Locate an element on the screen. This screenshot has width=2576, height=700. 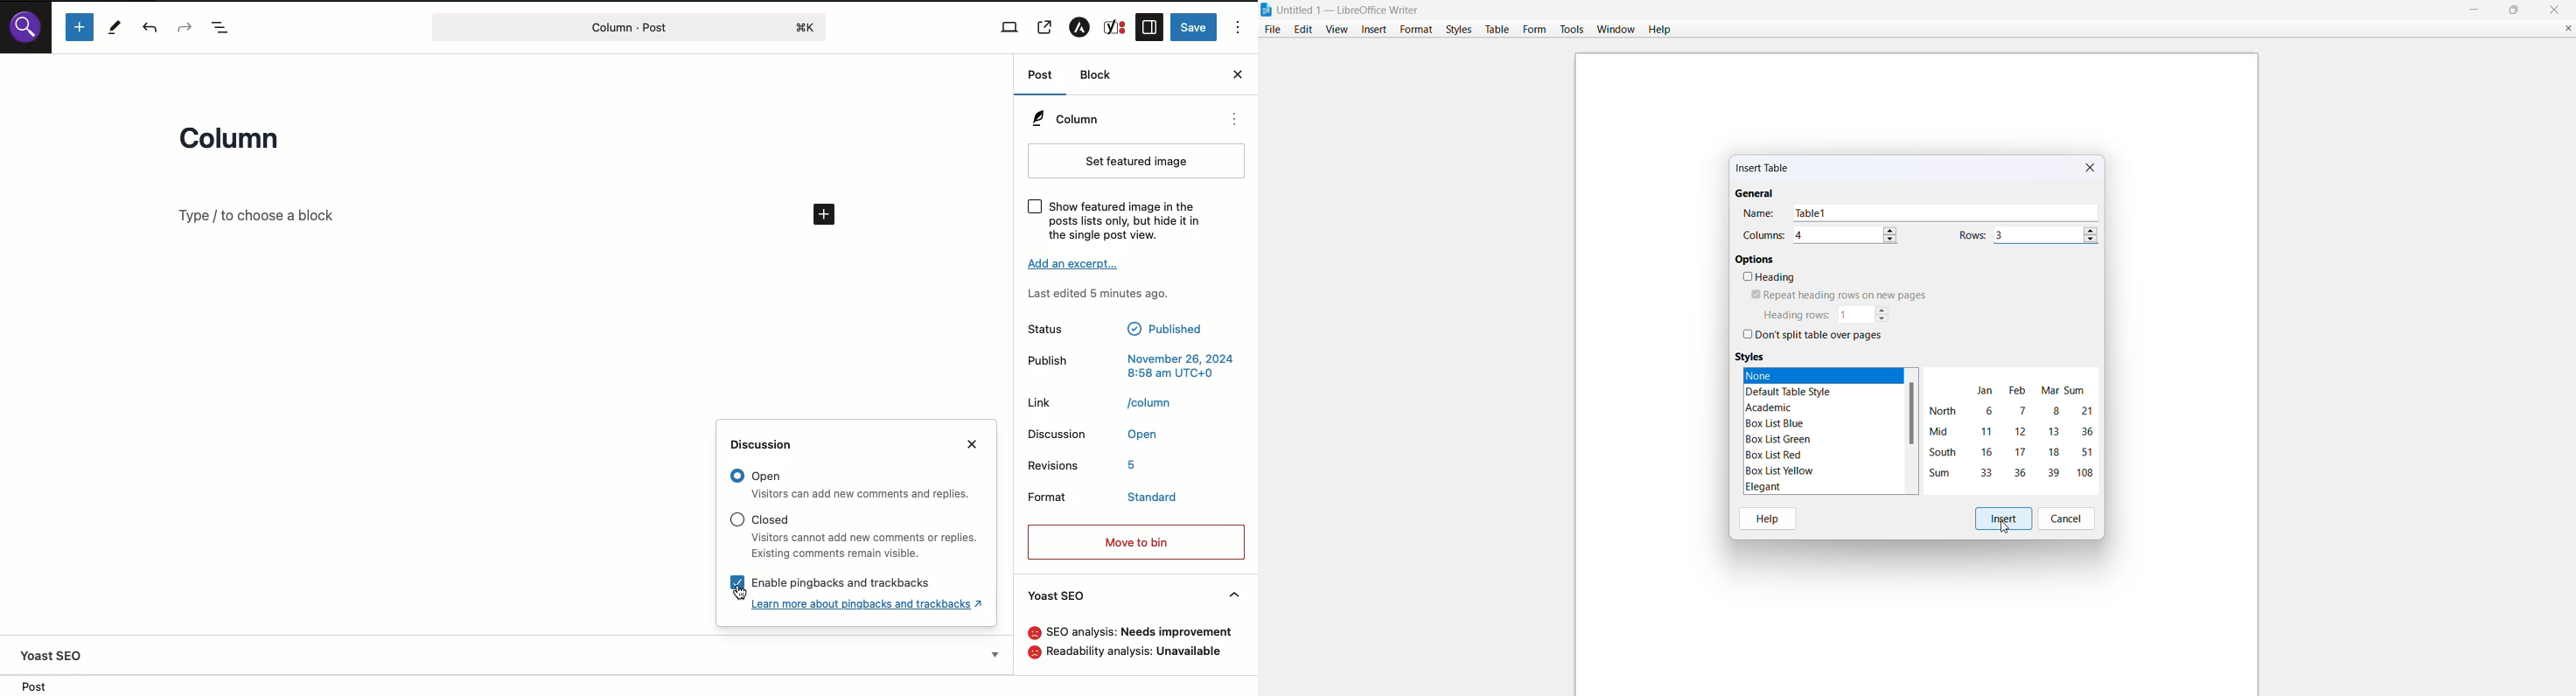
cursor is located at coordinates (738, 590).